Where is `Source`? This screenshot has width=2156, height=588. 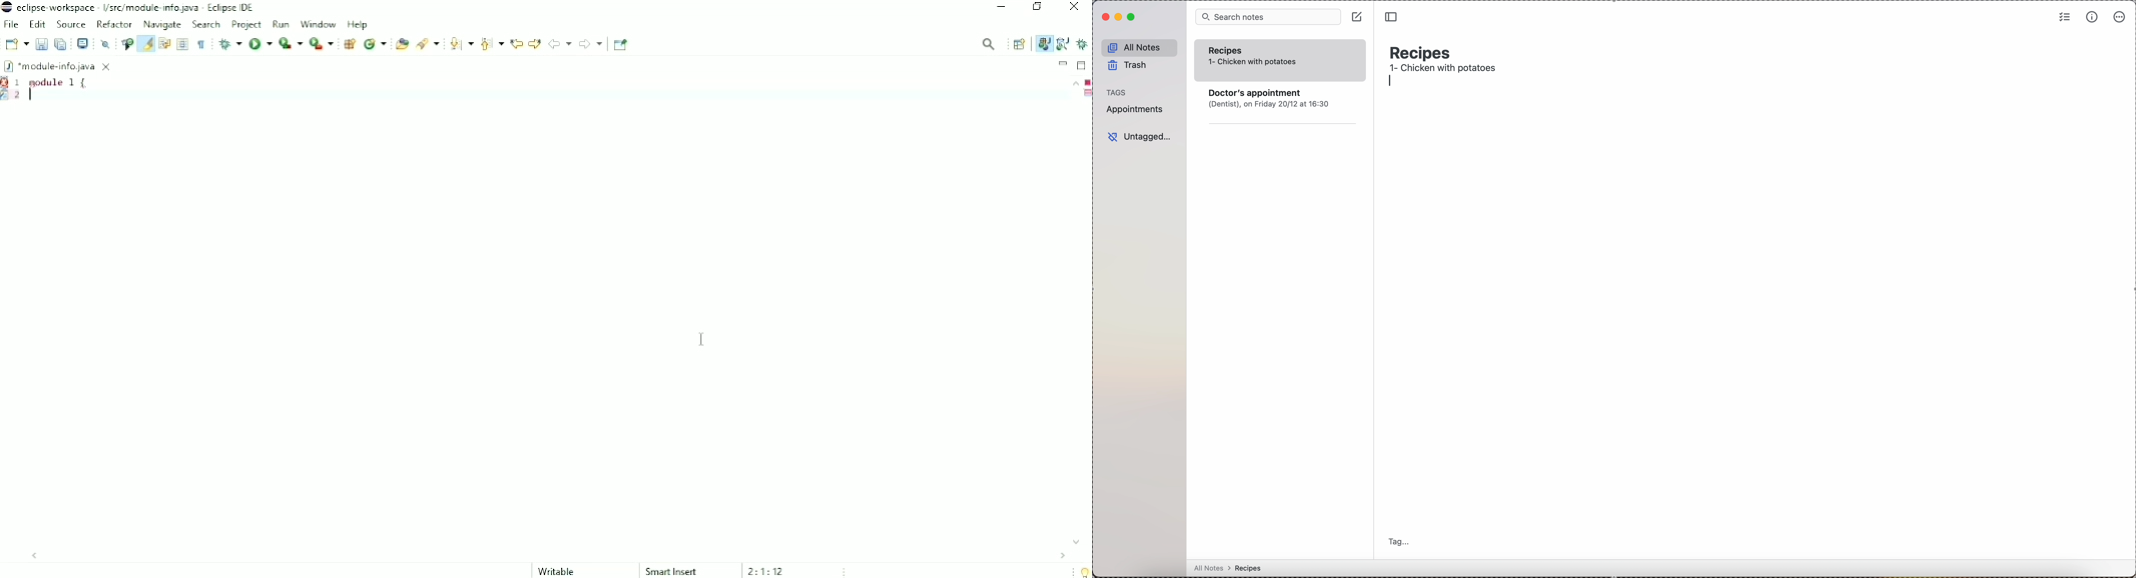 Source is located at coordinates (71, 24).